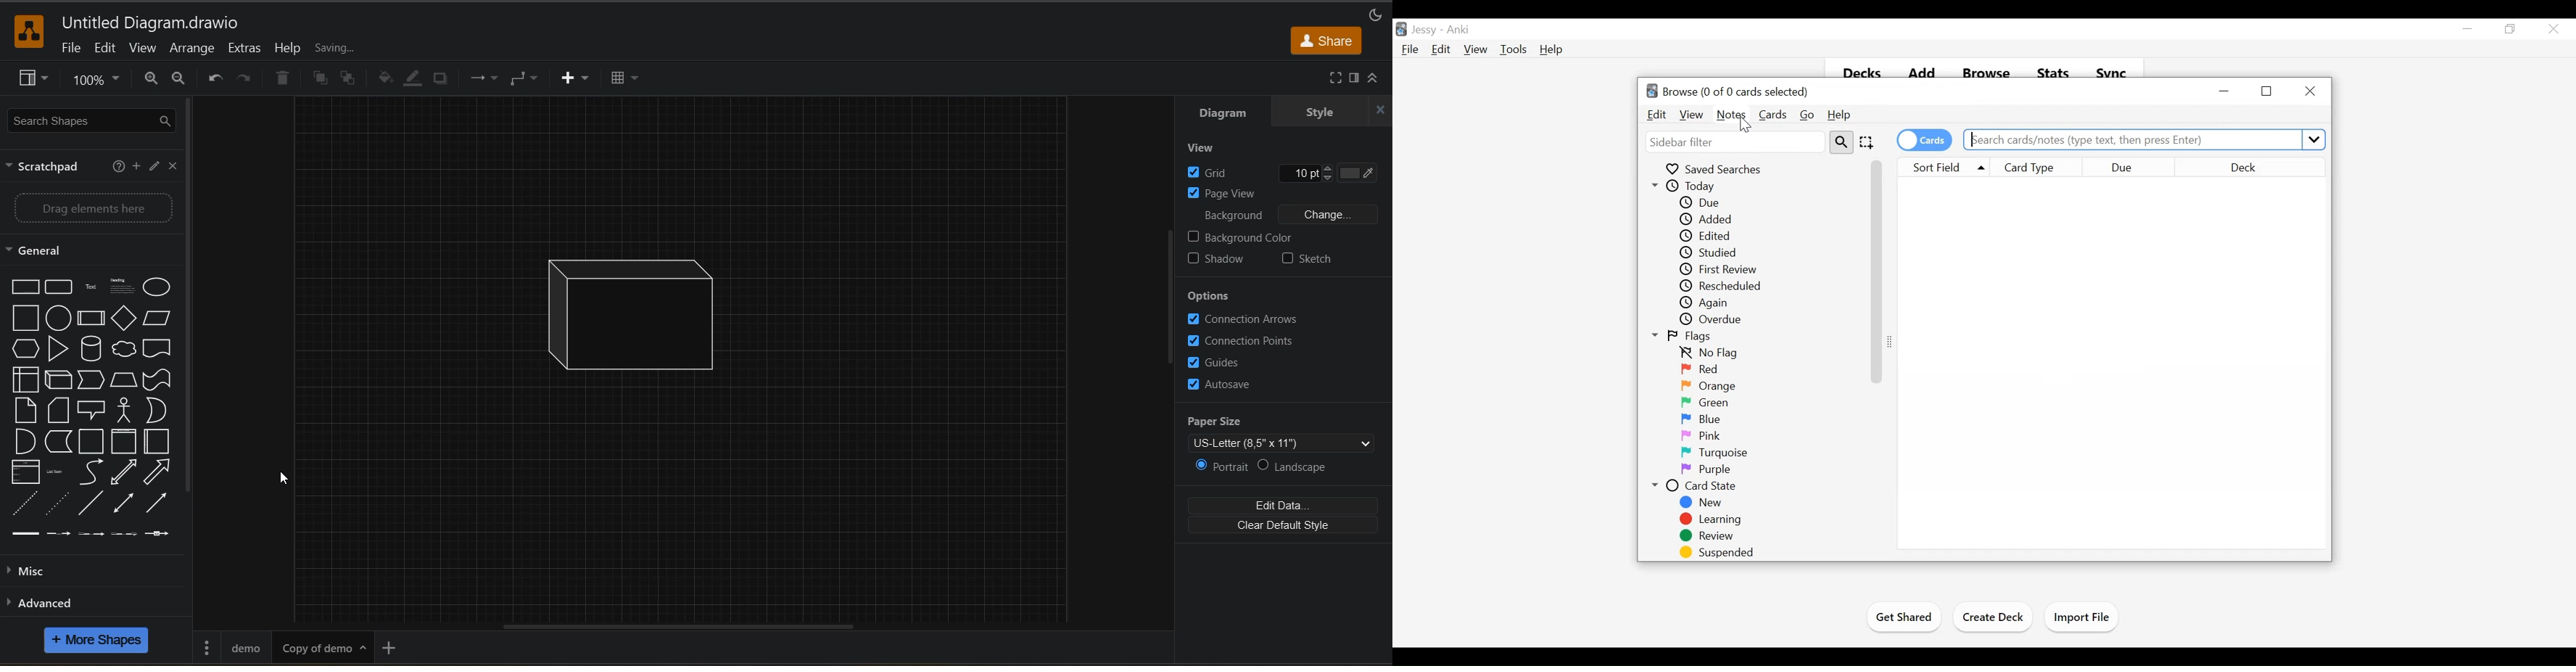  I want to click on Sort Field, so click(1943, 166).